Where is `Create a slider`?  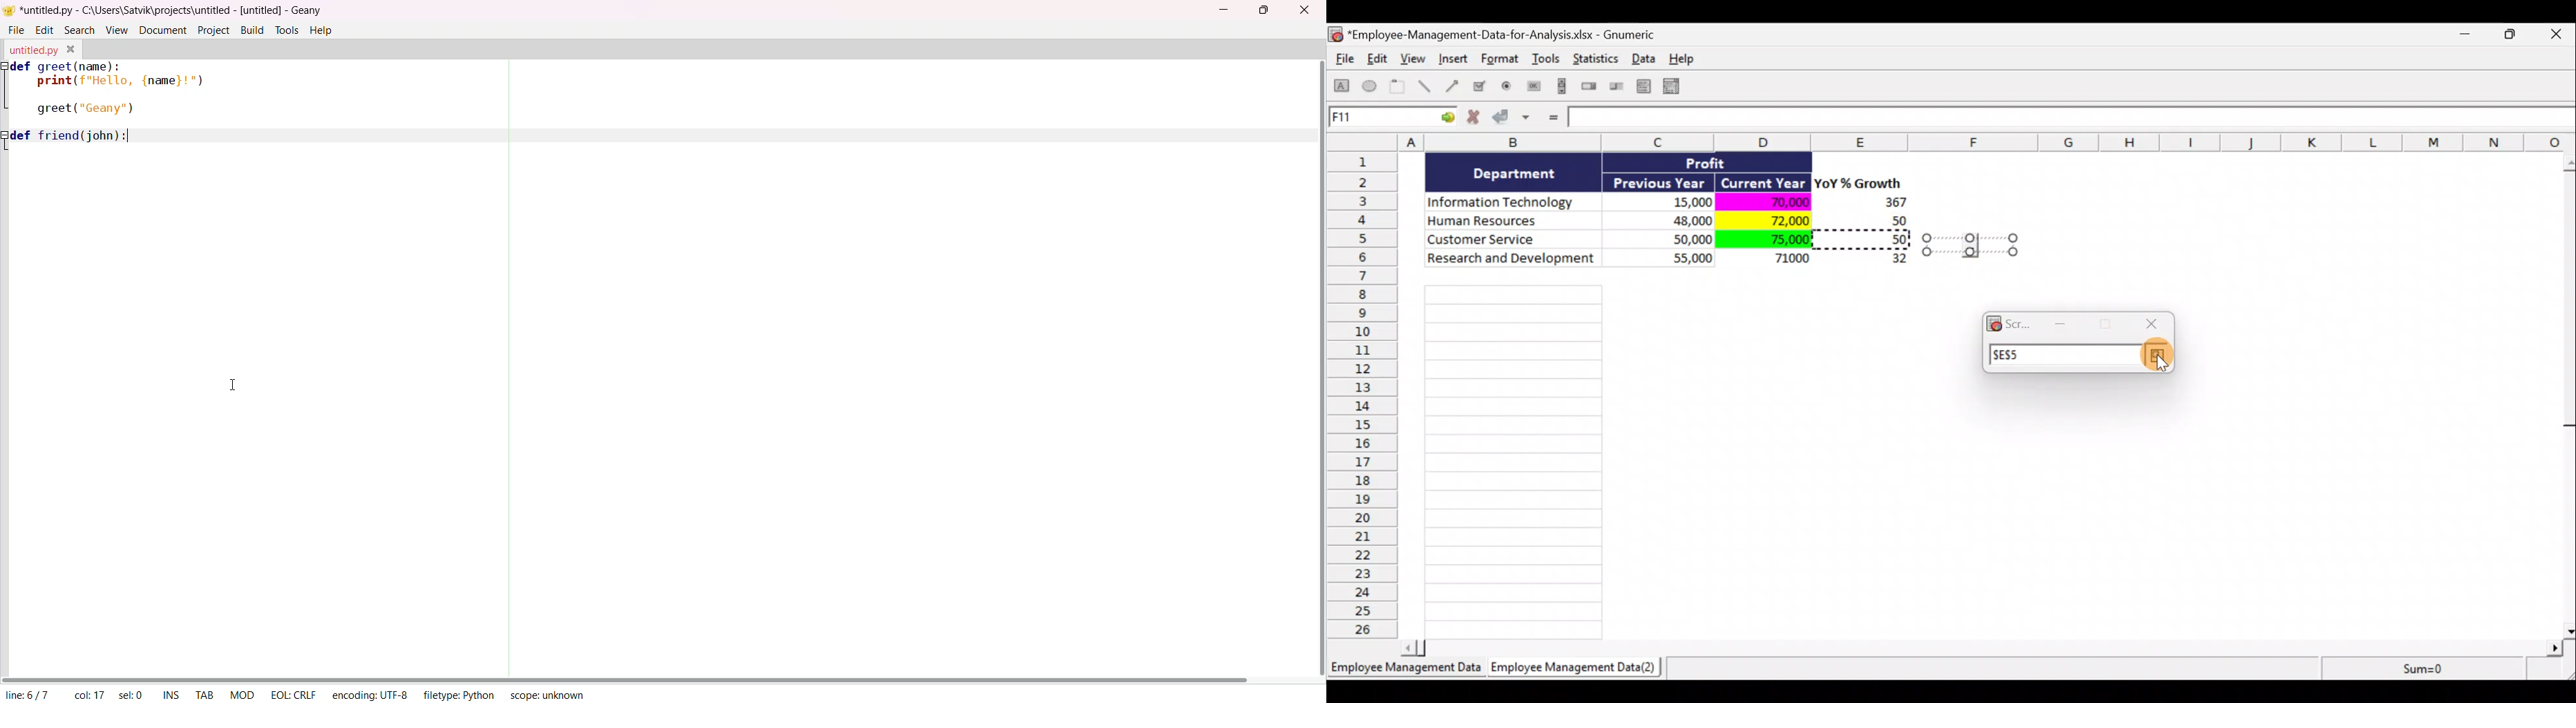 Create a slider is located at coordinates (1615, 89).